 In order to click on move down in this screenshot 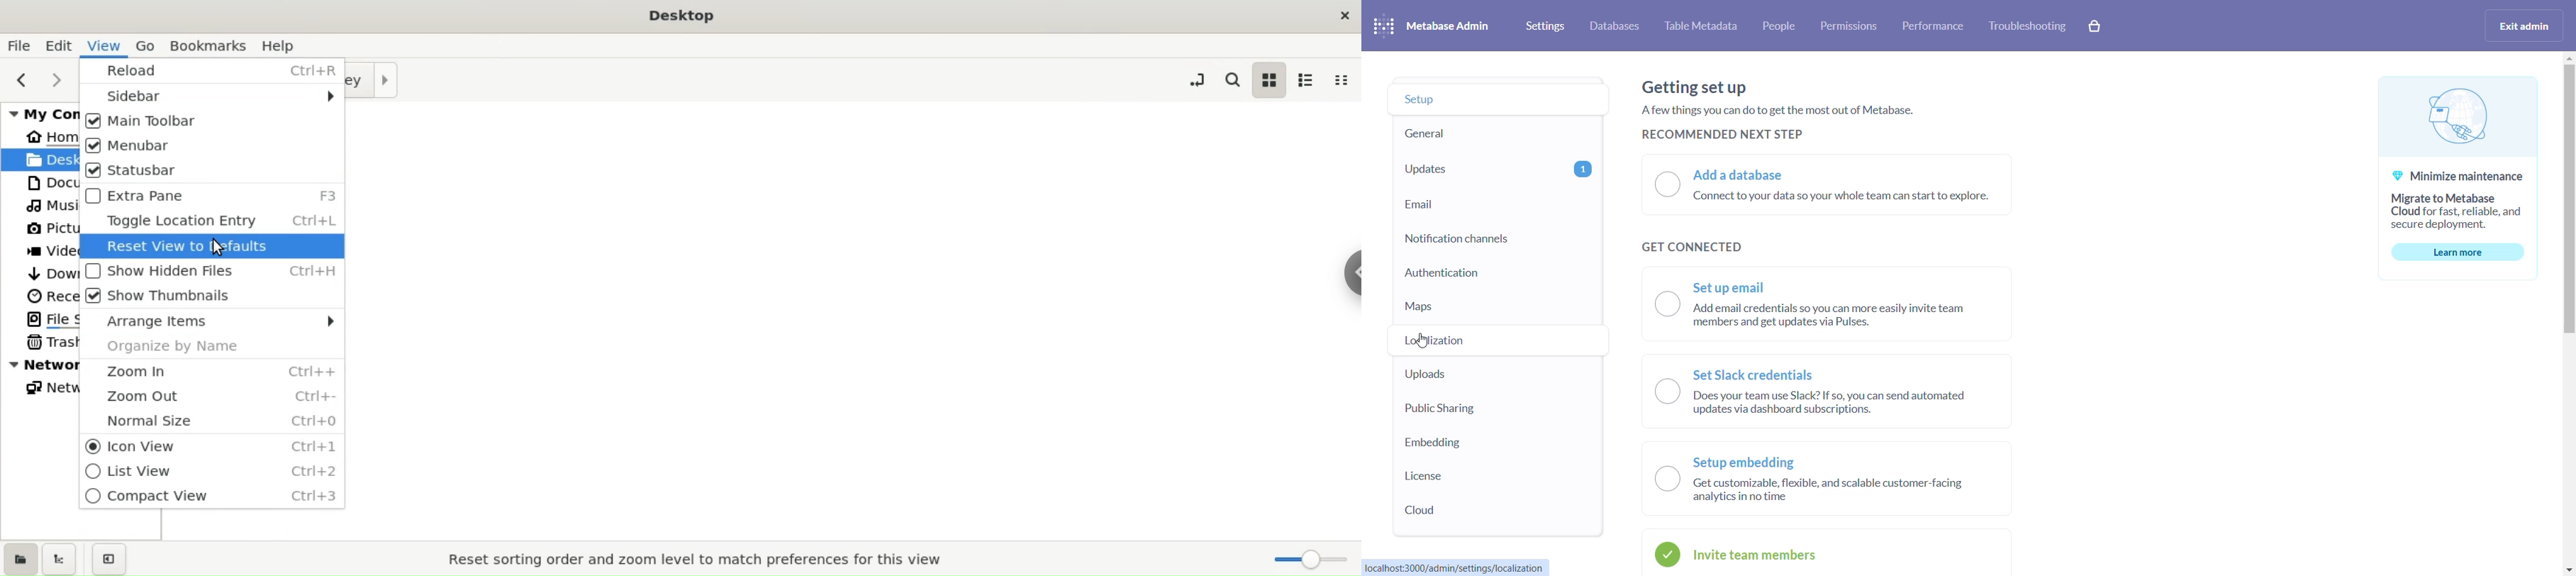, I will do `click(2569, 571)`.